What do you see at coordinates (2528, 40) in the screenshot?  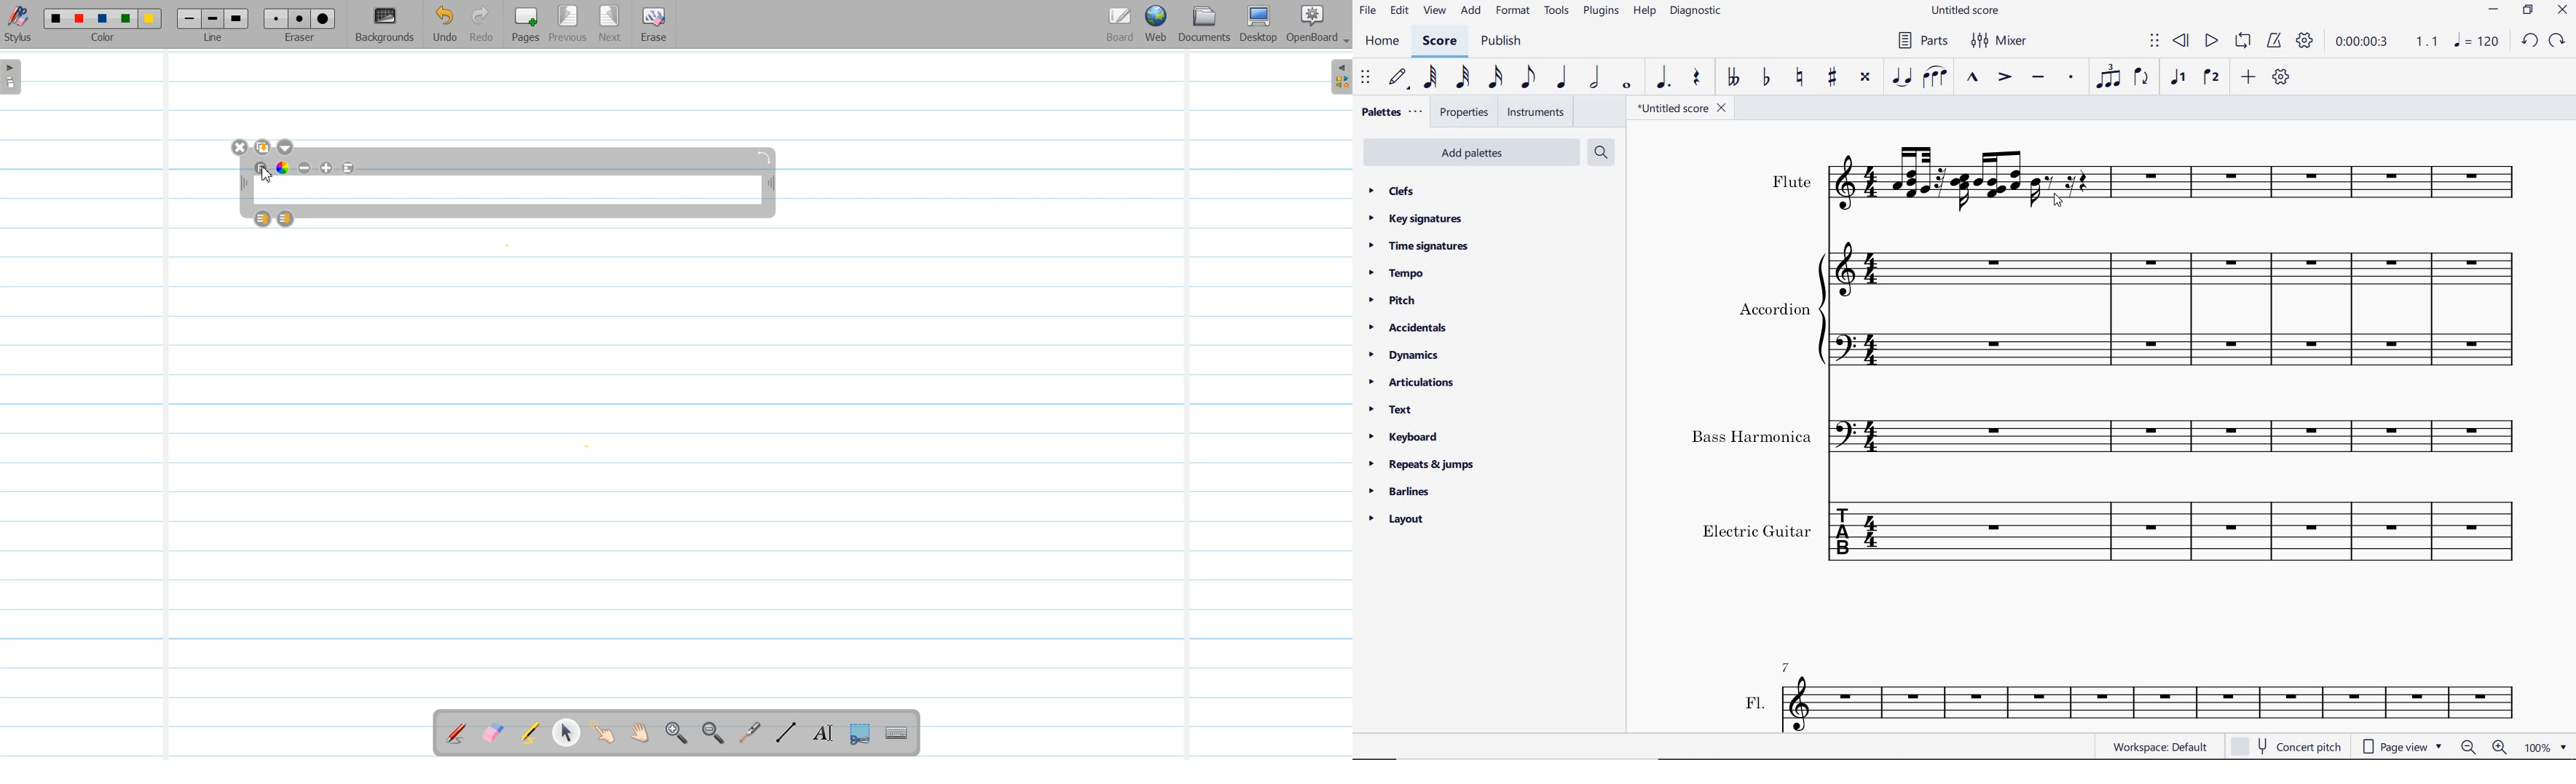 I see `UNDO` at bounding box center [2528, 40].